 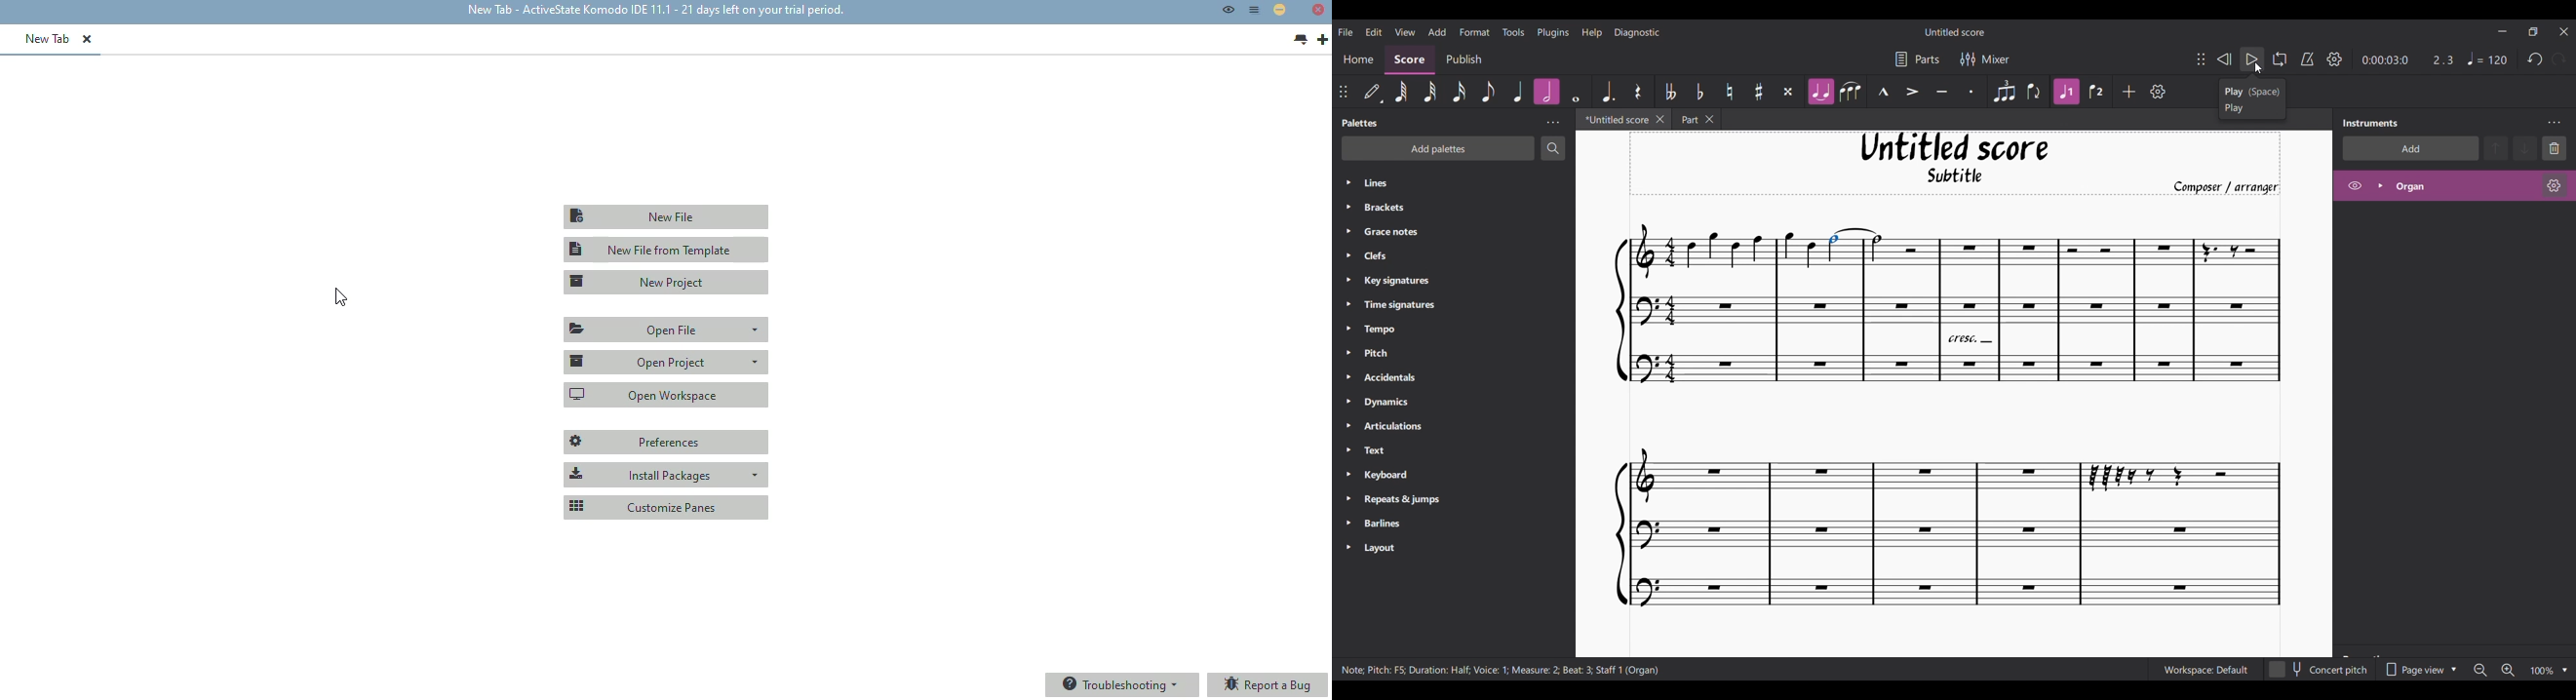 I want to click on Voice 2, so click(x=2097, y=91).